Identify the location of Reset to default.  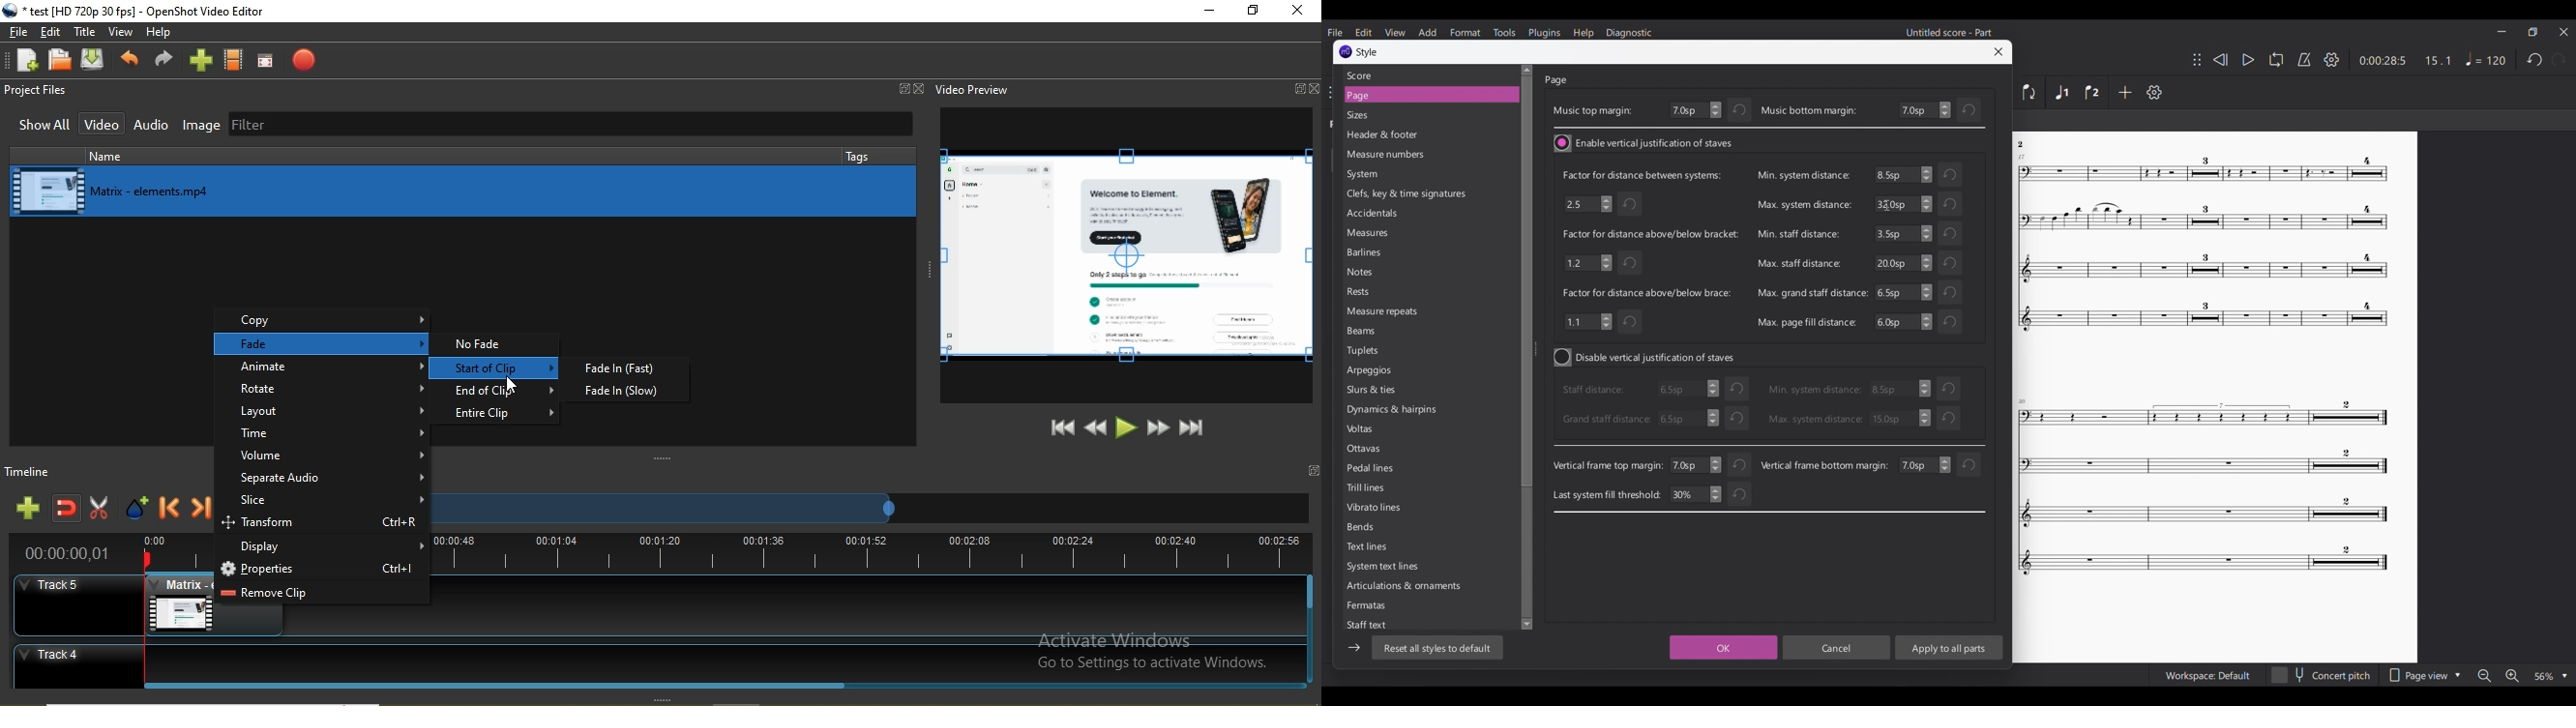
(1437, 647).